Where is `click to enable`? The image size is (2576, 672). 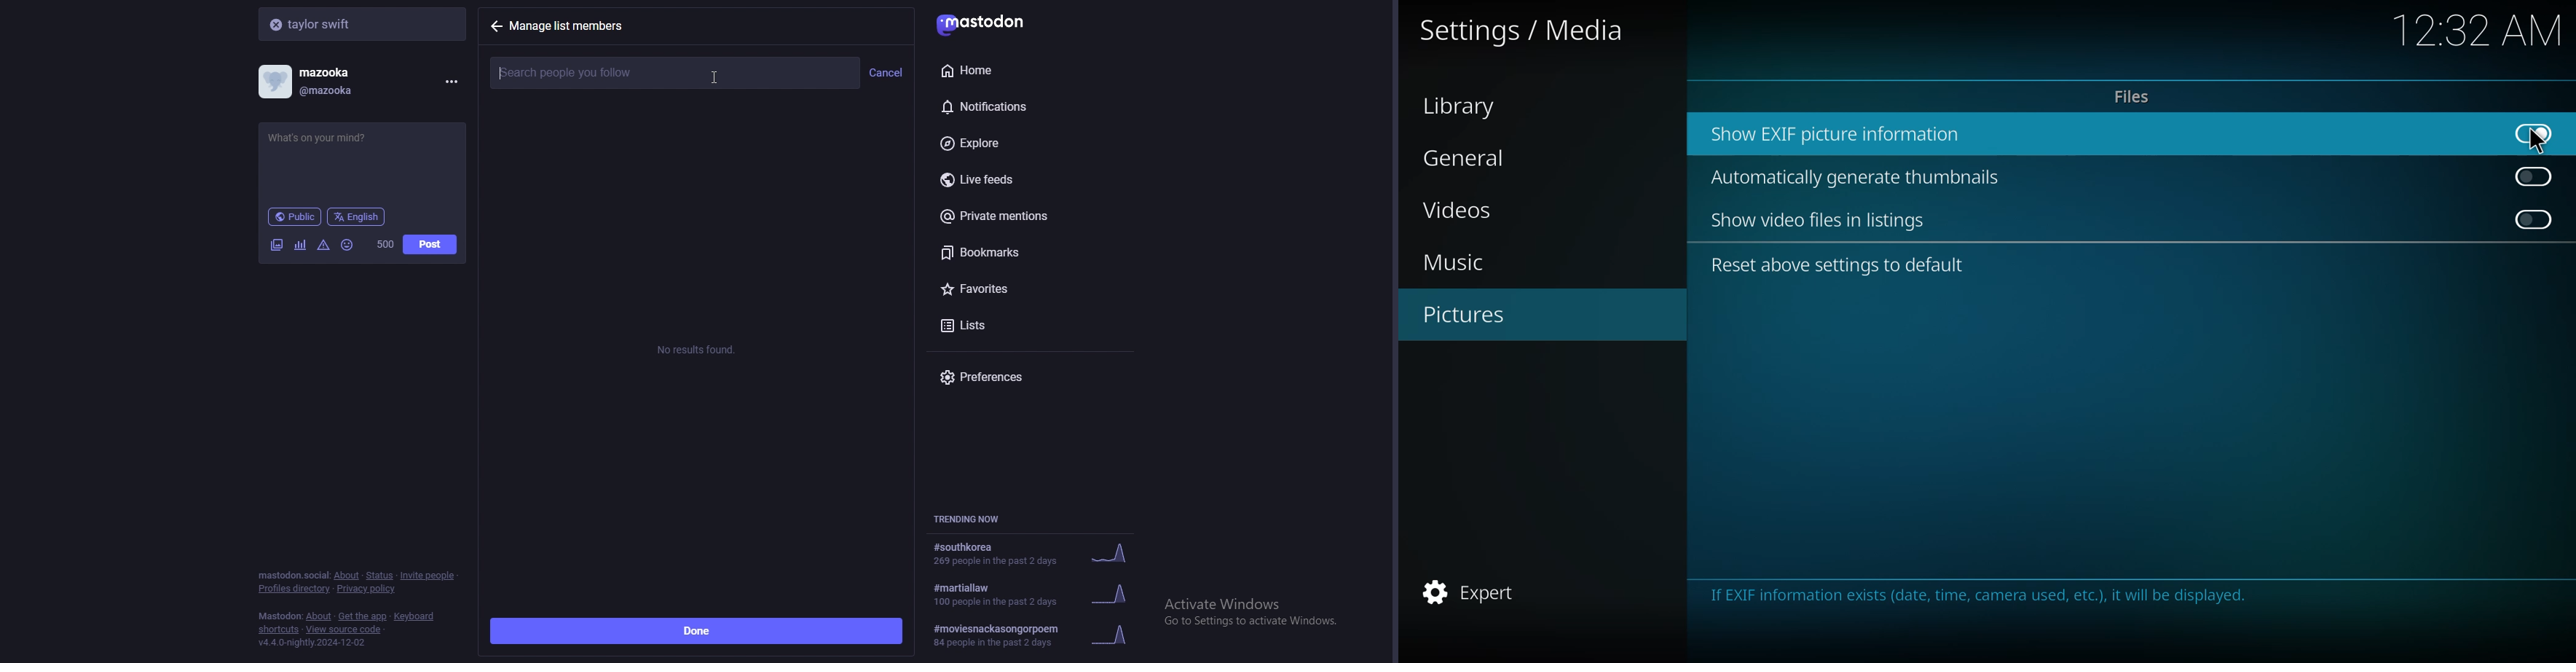 click to enable is located at coordinates (2536, 219).